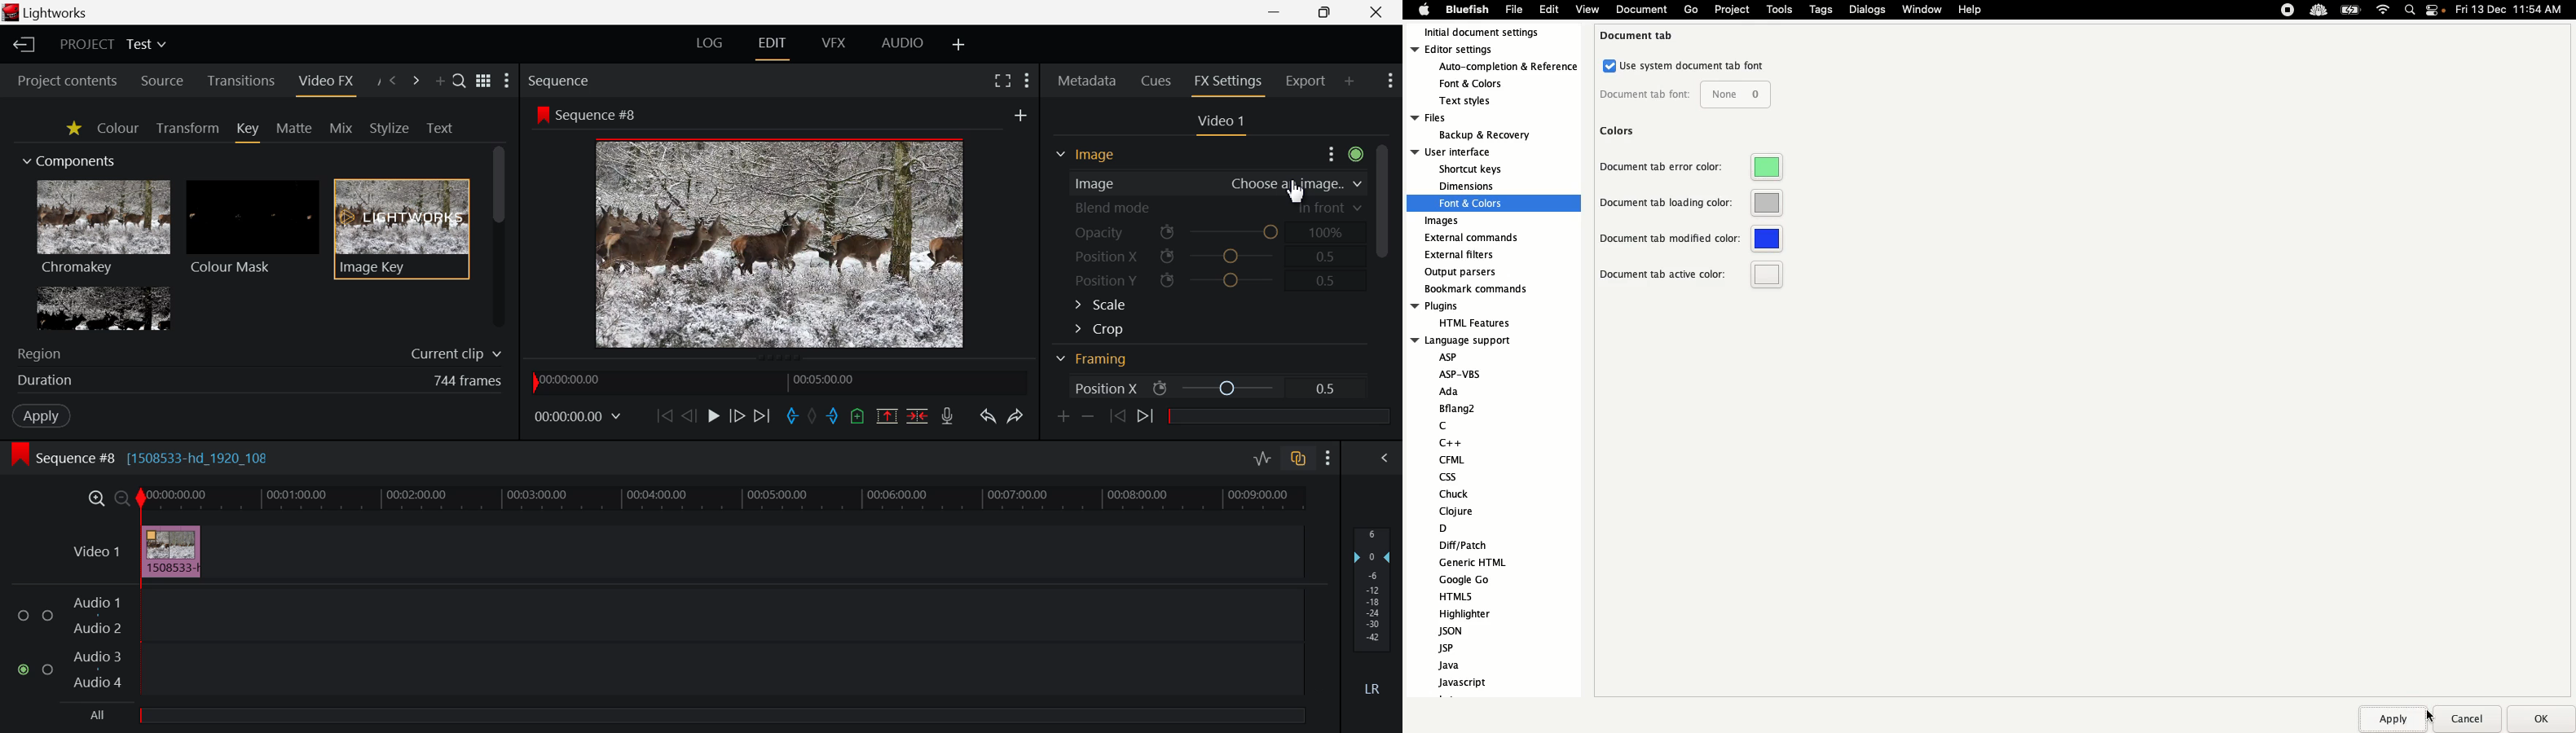 The image size is (2576, 756). I want to click on Mix, so click(340, 128).